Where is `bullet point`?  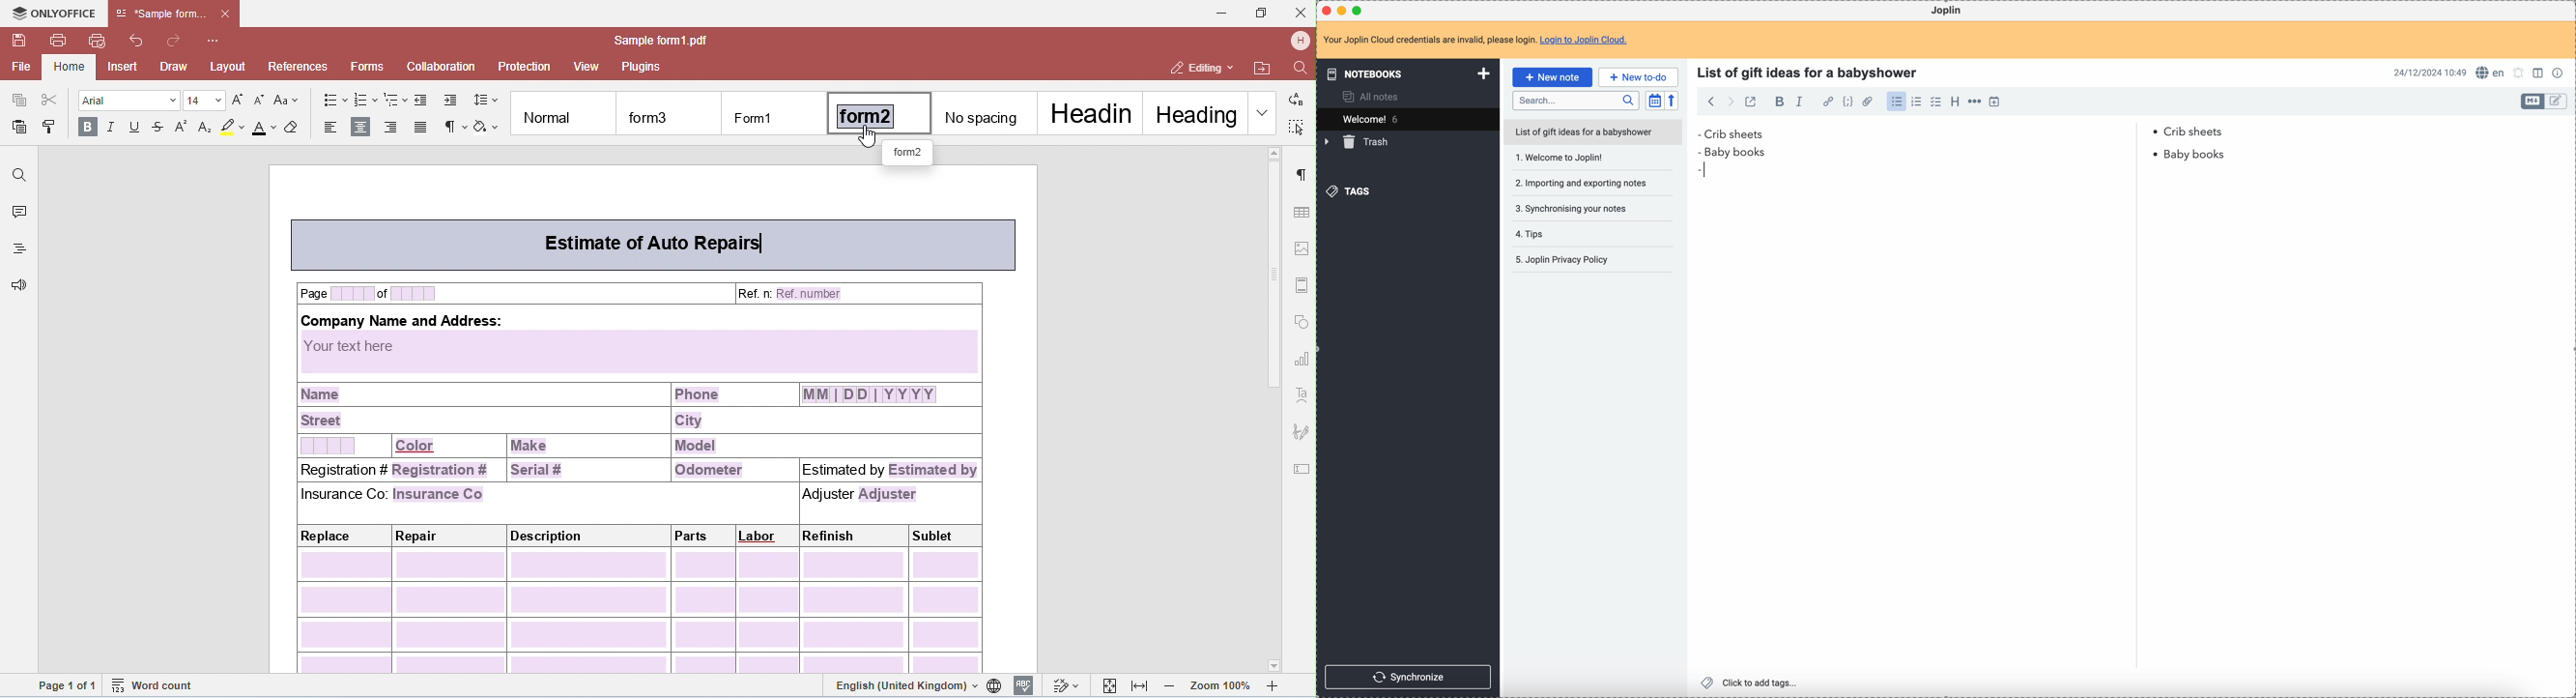
bullet point is located at coordinates (1706, 170).